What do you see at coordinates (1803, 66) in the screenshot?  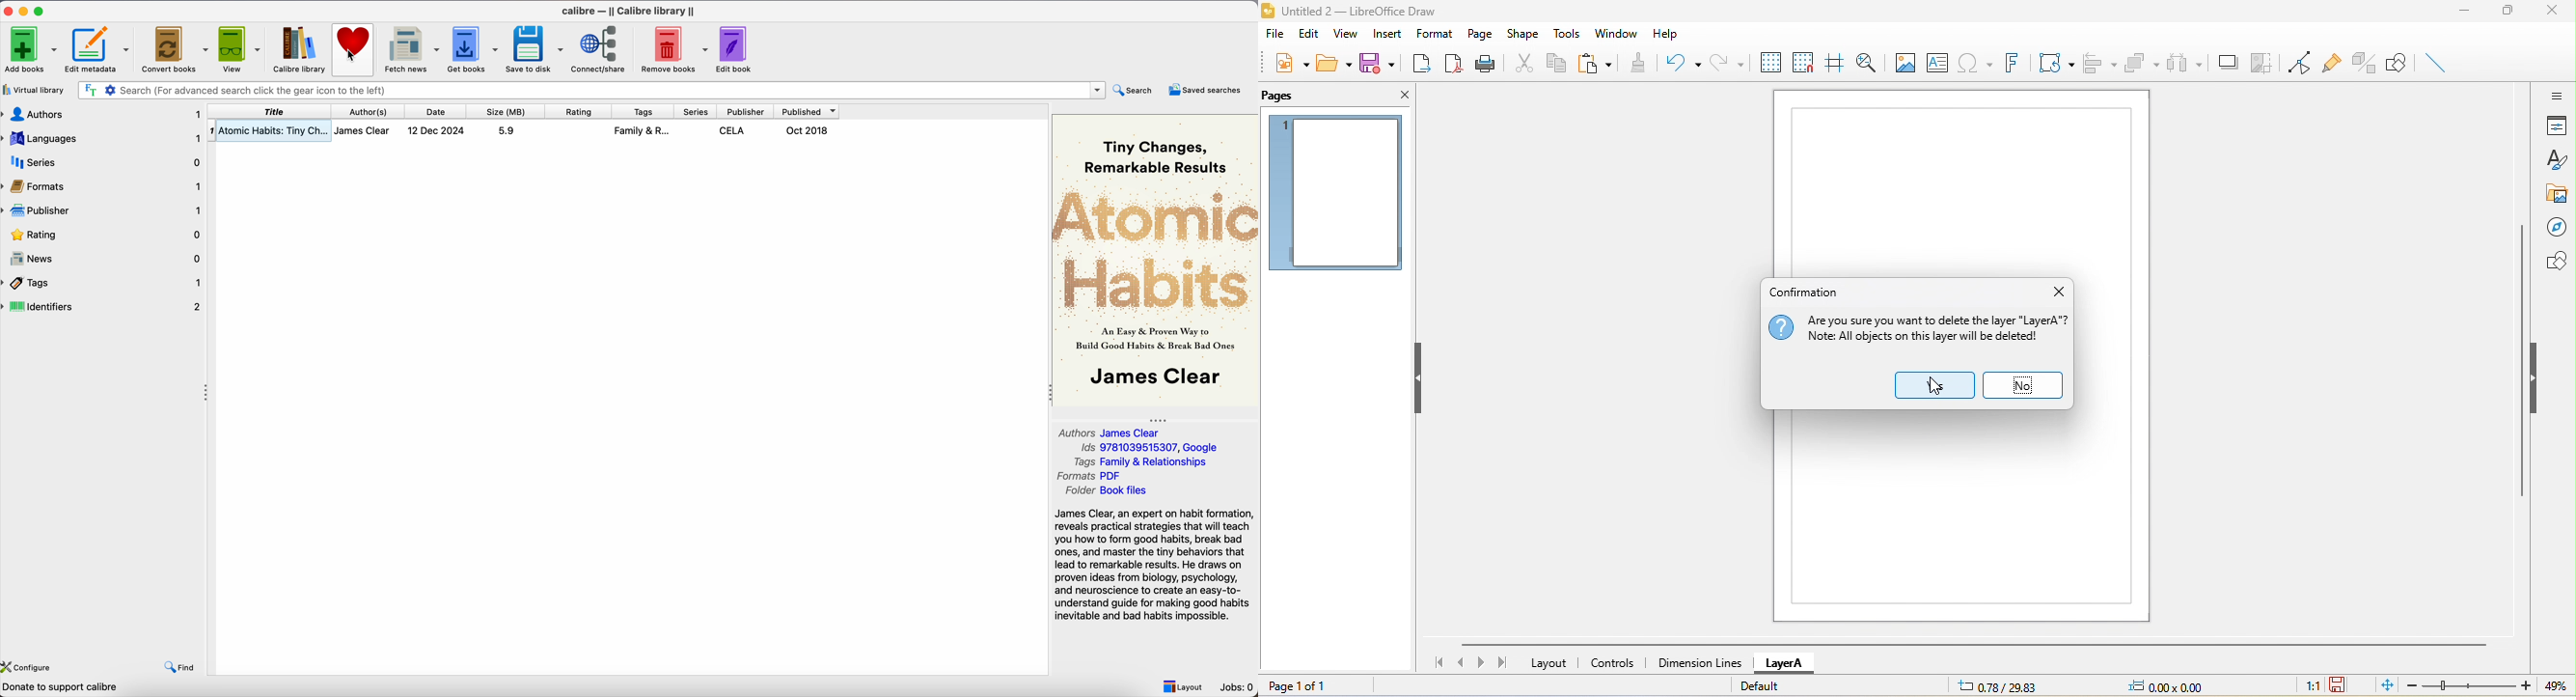 I see `snap to grid` at bounding box center [1803, 66].